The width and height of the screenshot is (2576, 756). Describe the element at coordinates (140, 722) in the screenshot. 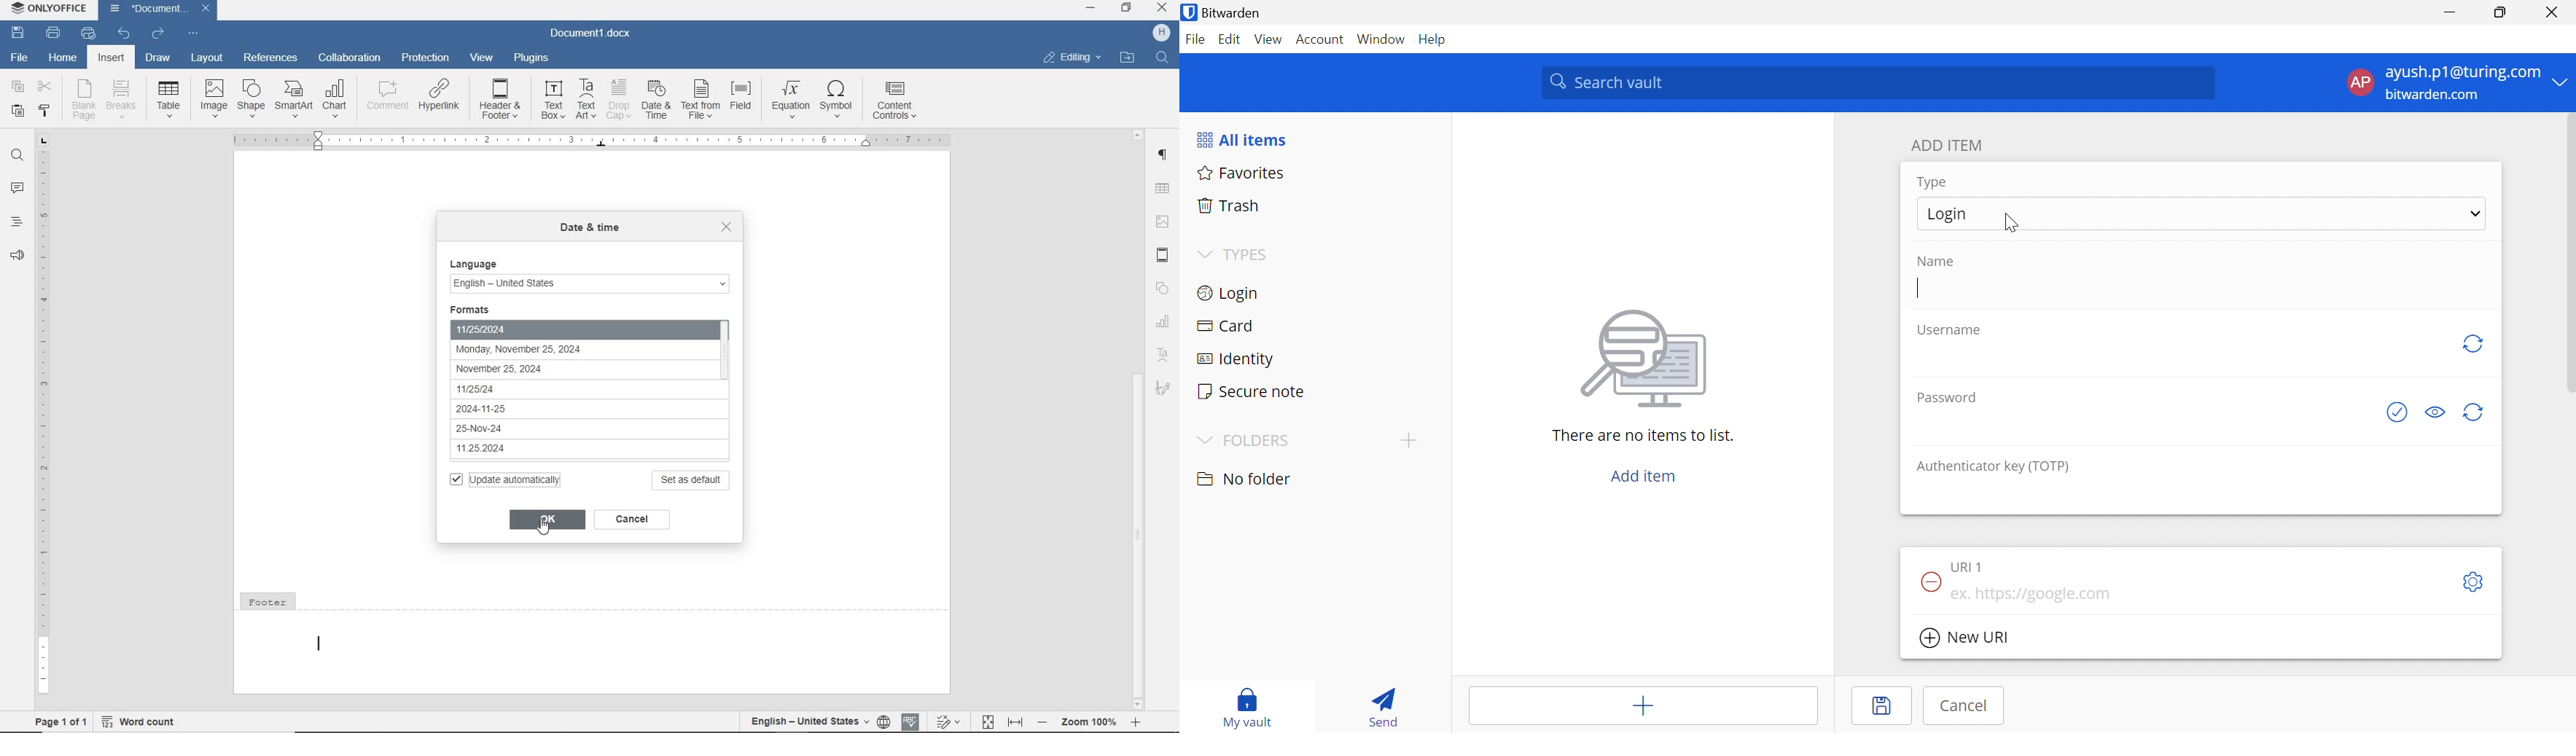

I see `Word count` at that location.